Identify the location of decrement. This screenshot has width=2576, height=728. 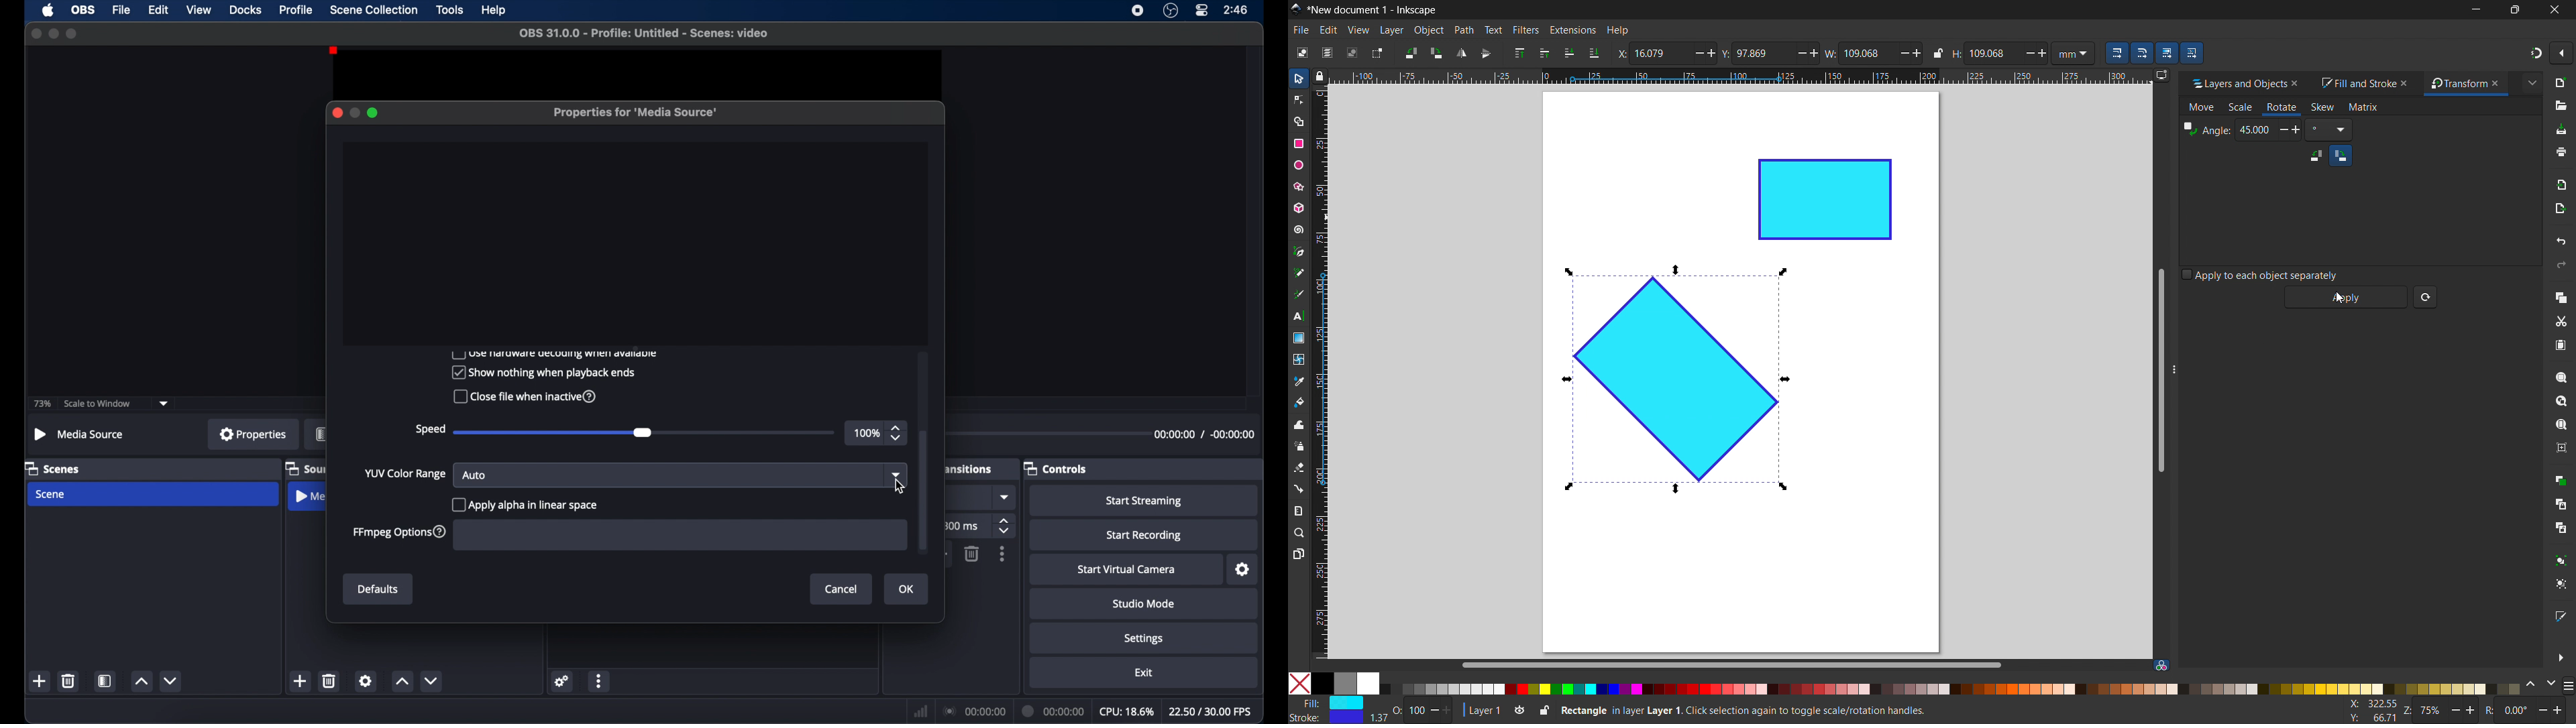
(434, 681).